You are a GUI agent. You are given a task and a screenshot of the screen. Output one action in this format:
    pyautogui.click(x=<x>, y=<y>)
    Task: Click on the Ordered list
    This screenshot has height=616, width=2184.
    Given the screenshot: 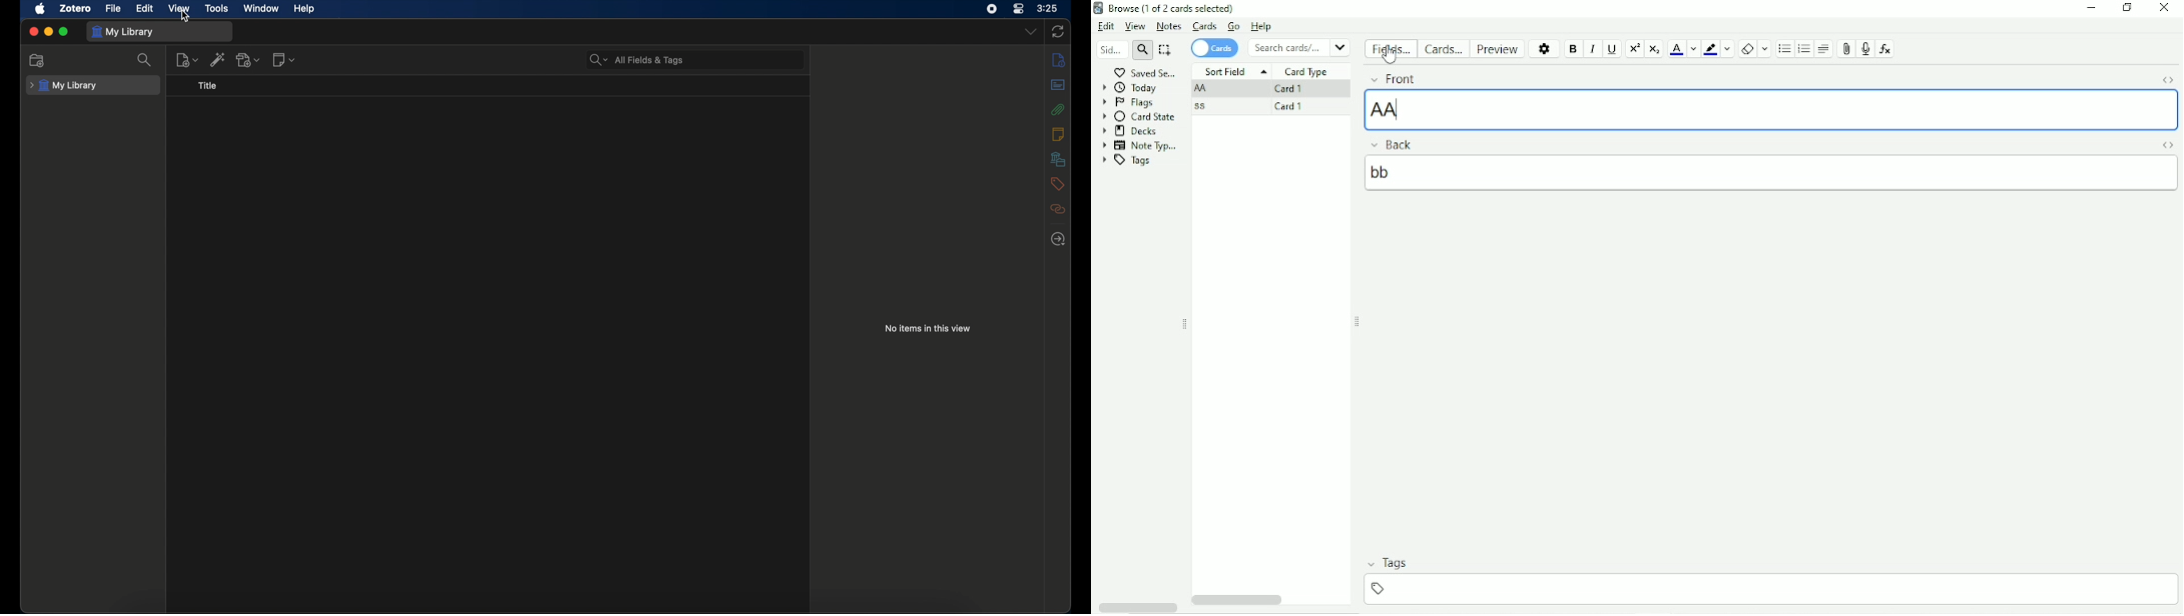 What is the action you would take?
    pyautogui.click(x=1805, y=49)
    